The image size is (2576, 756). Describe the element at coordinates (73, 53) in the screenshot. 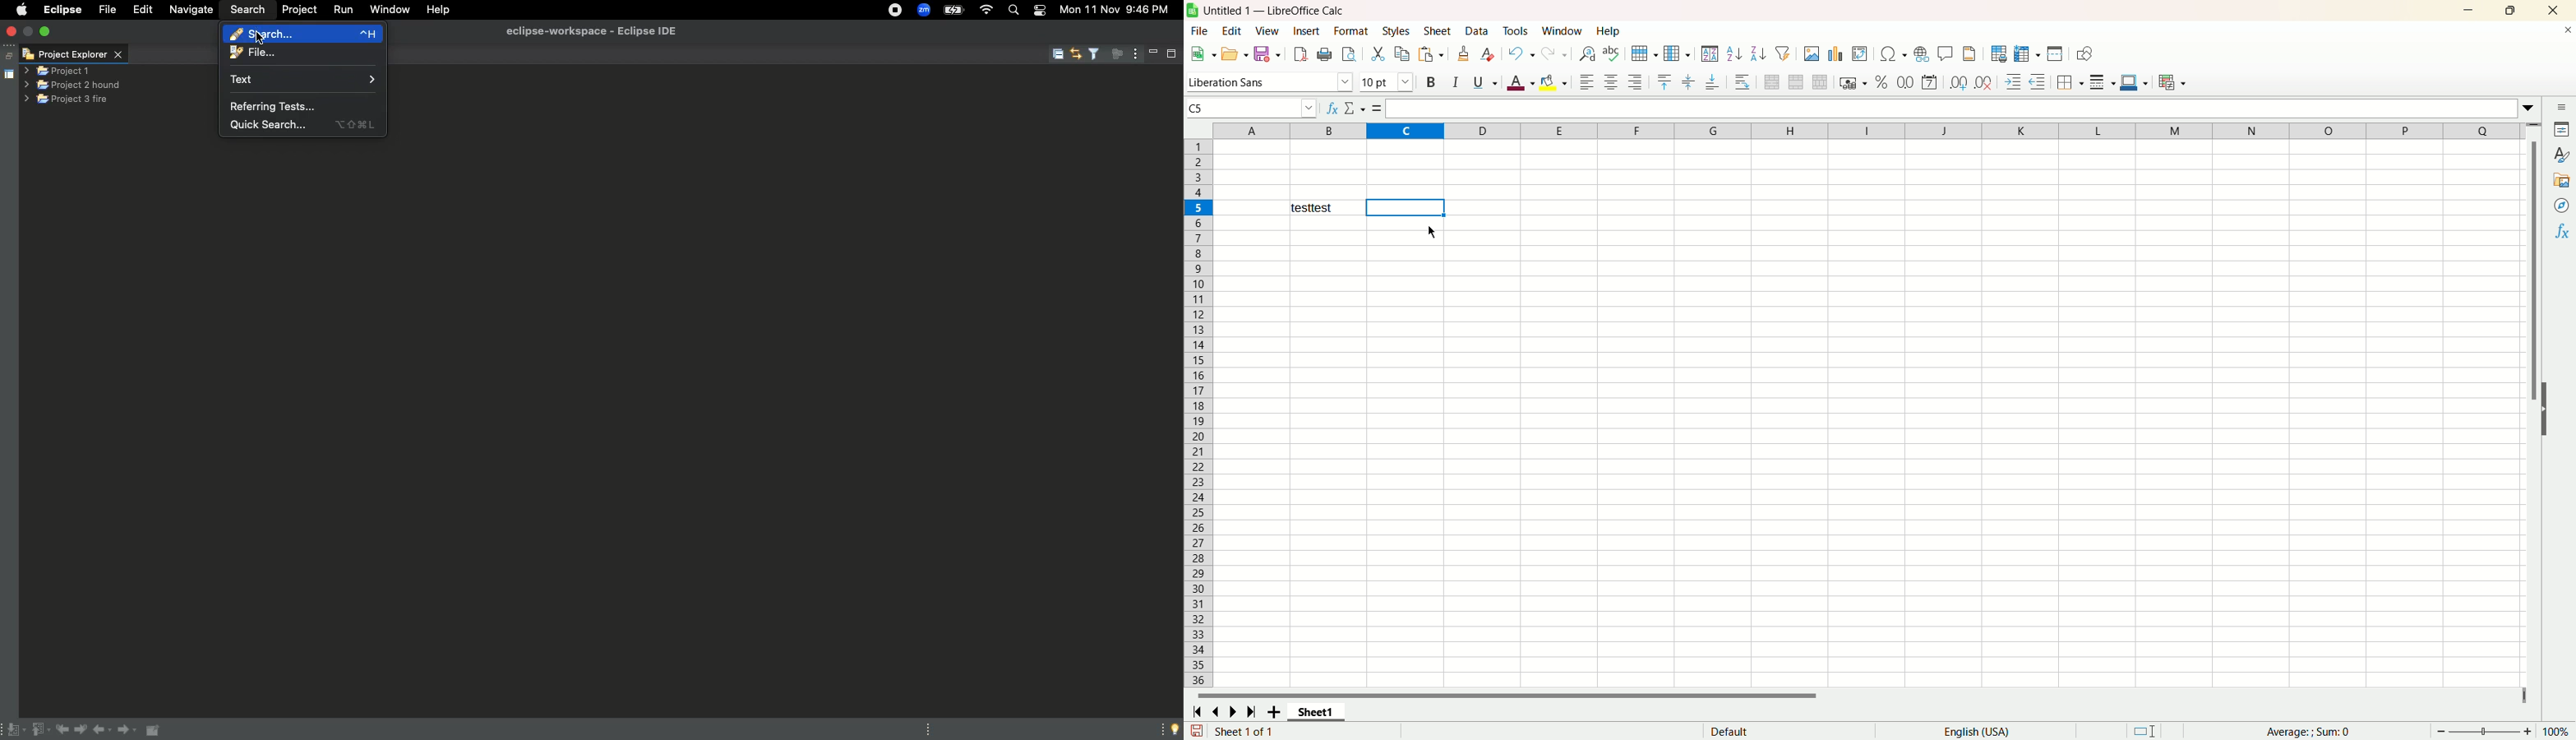

I see `Project explorer` at that location.